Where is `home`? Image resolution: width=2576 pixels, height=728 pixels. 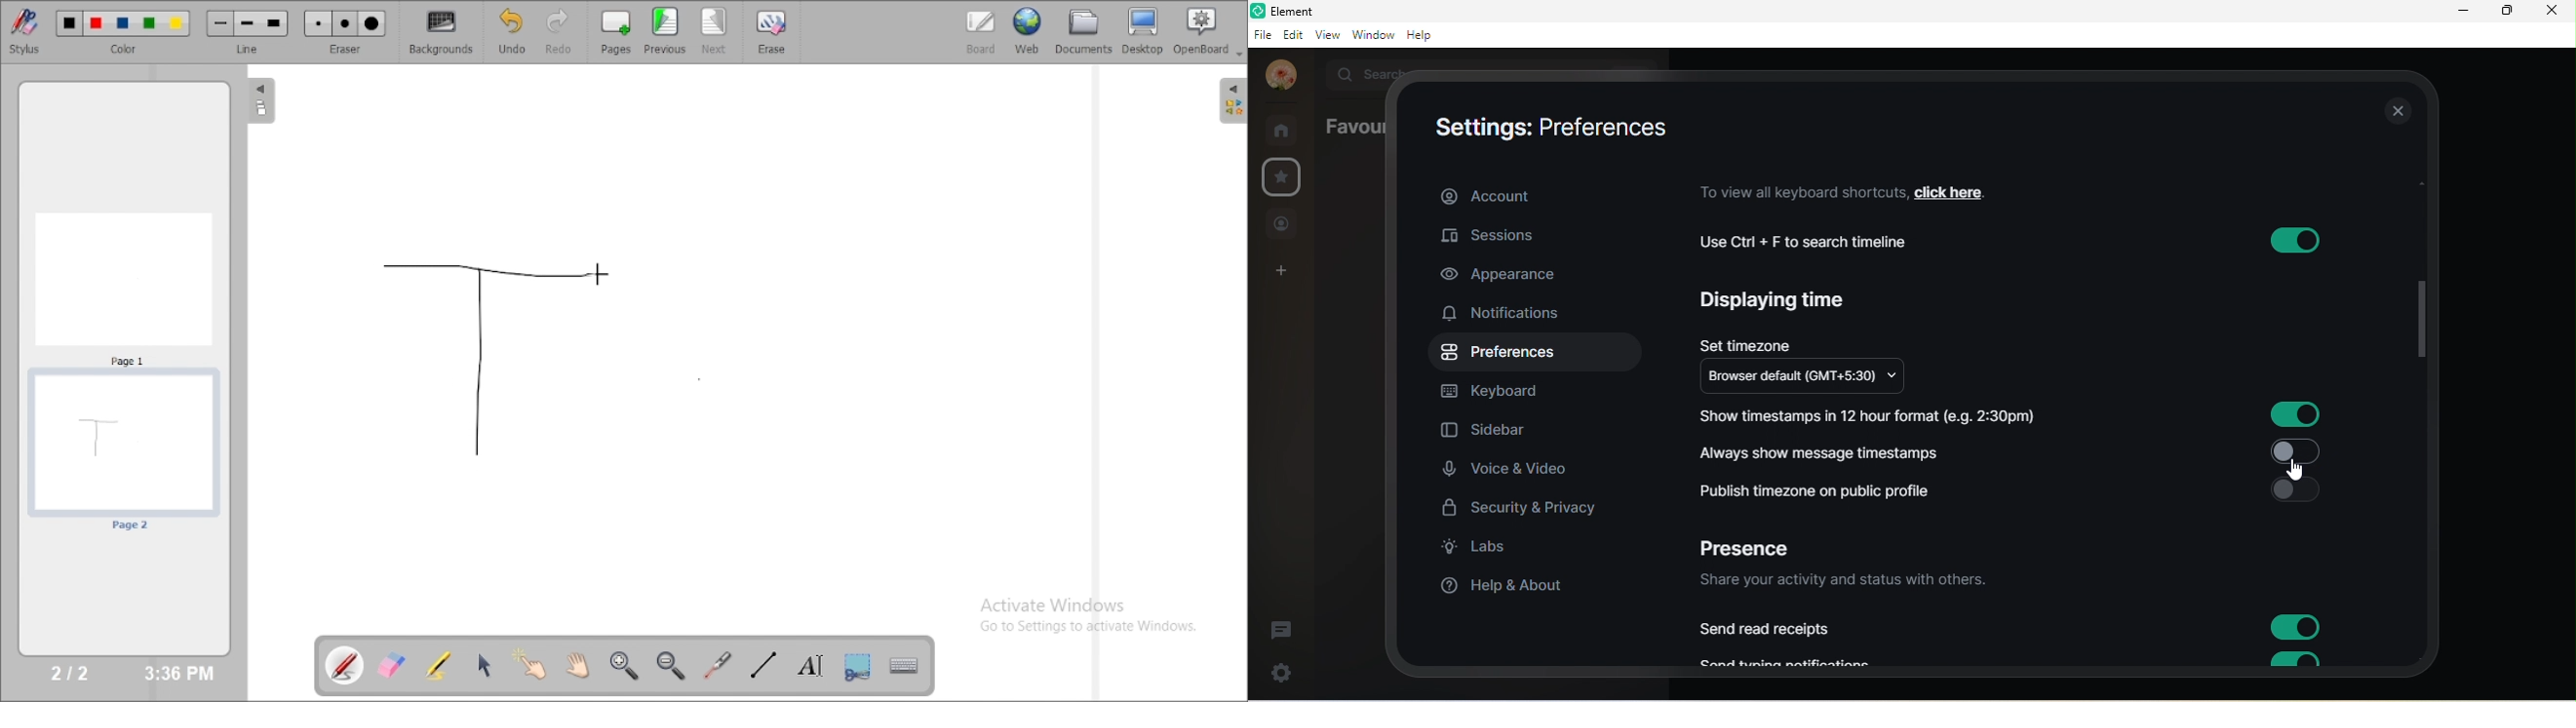 home is located at coordinates (1283, 129).